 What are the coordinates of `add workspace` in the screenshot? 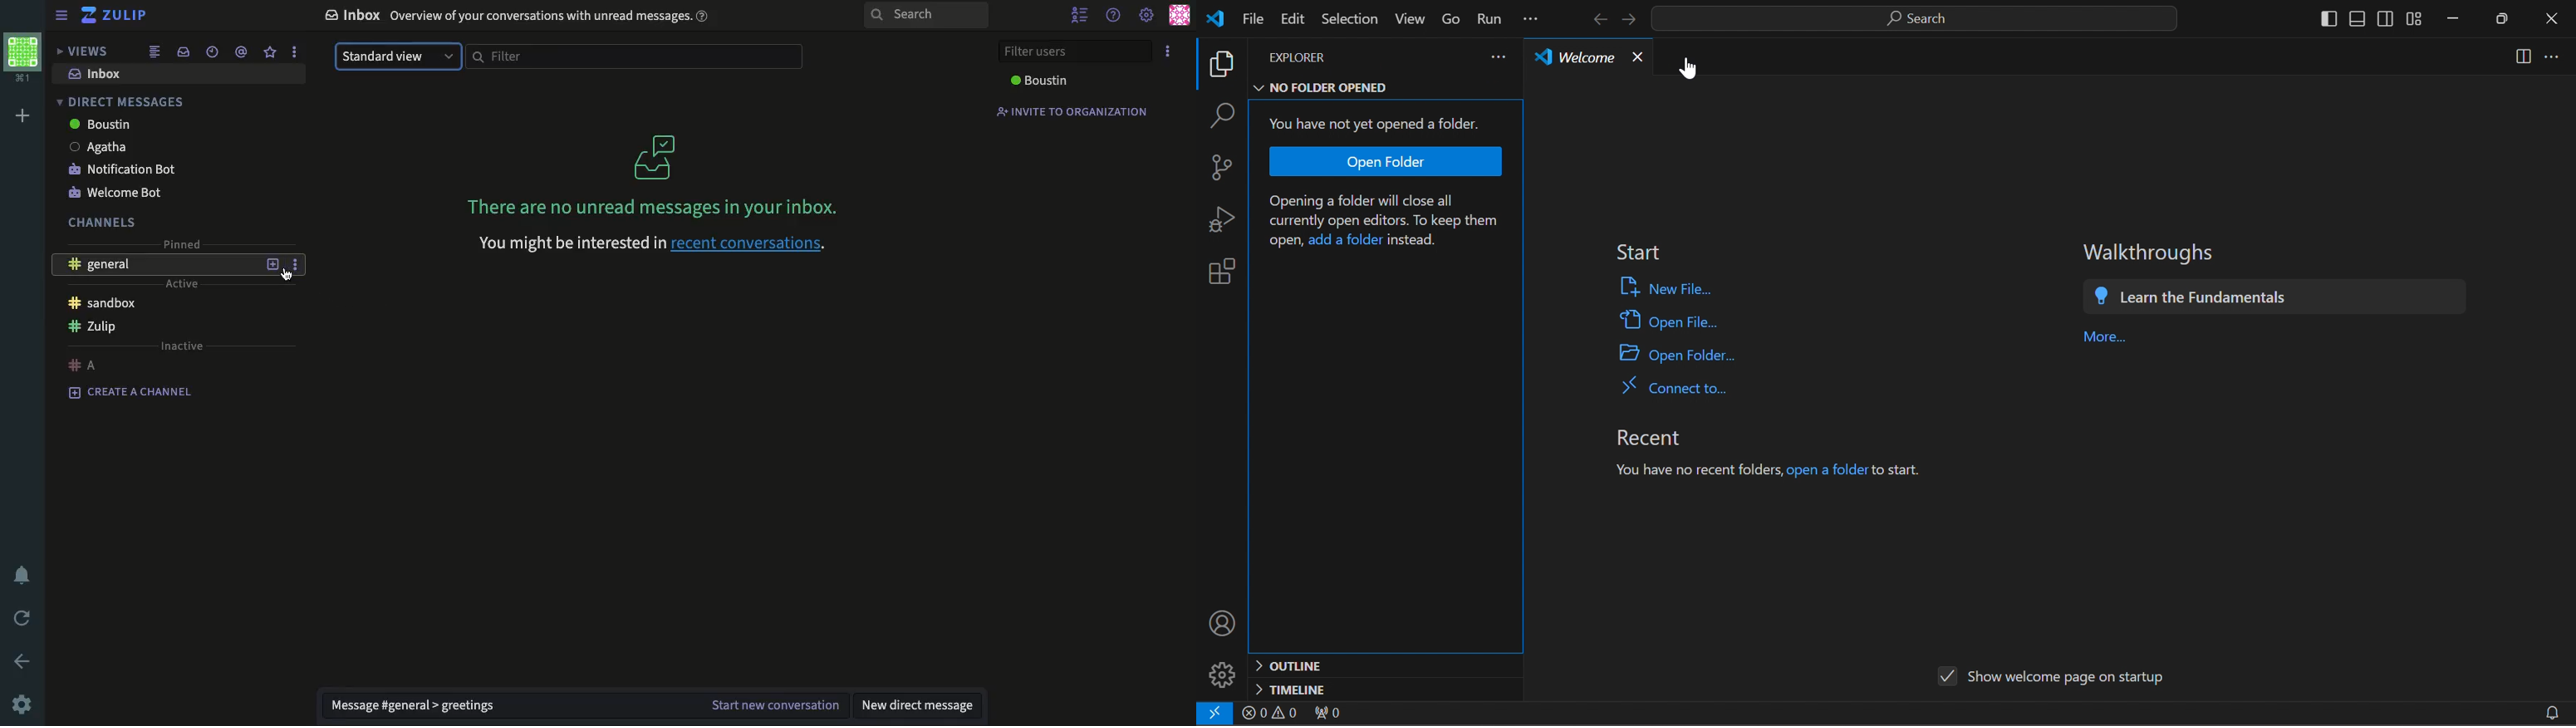 It's located at (22, 115).